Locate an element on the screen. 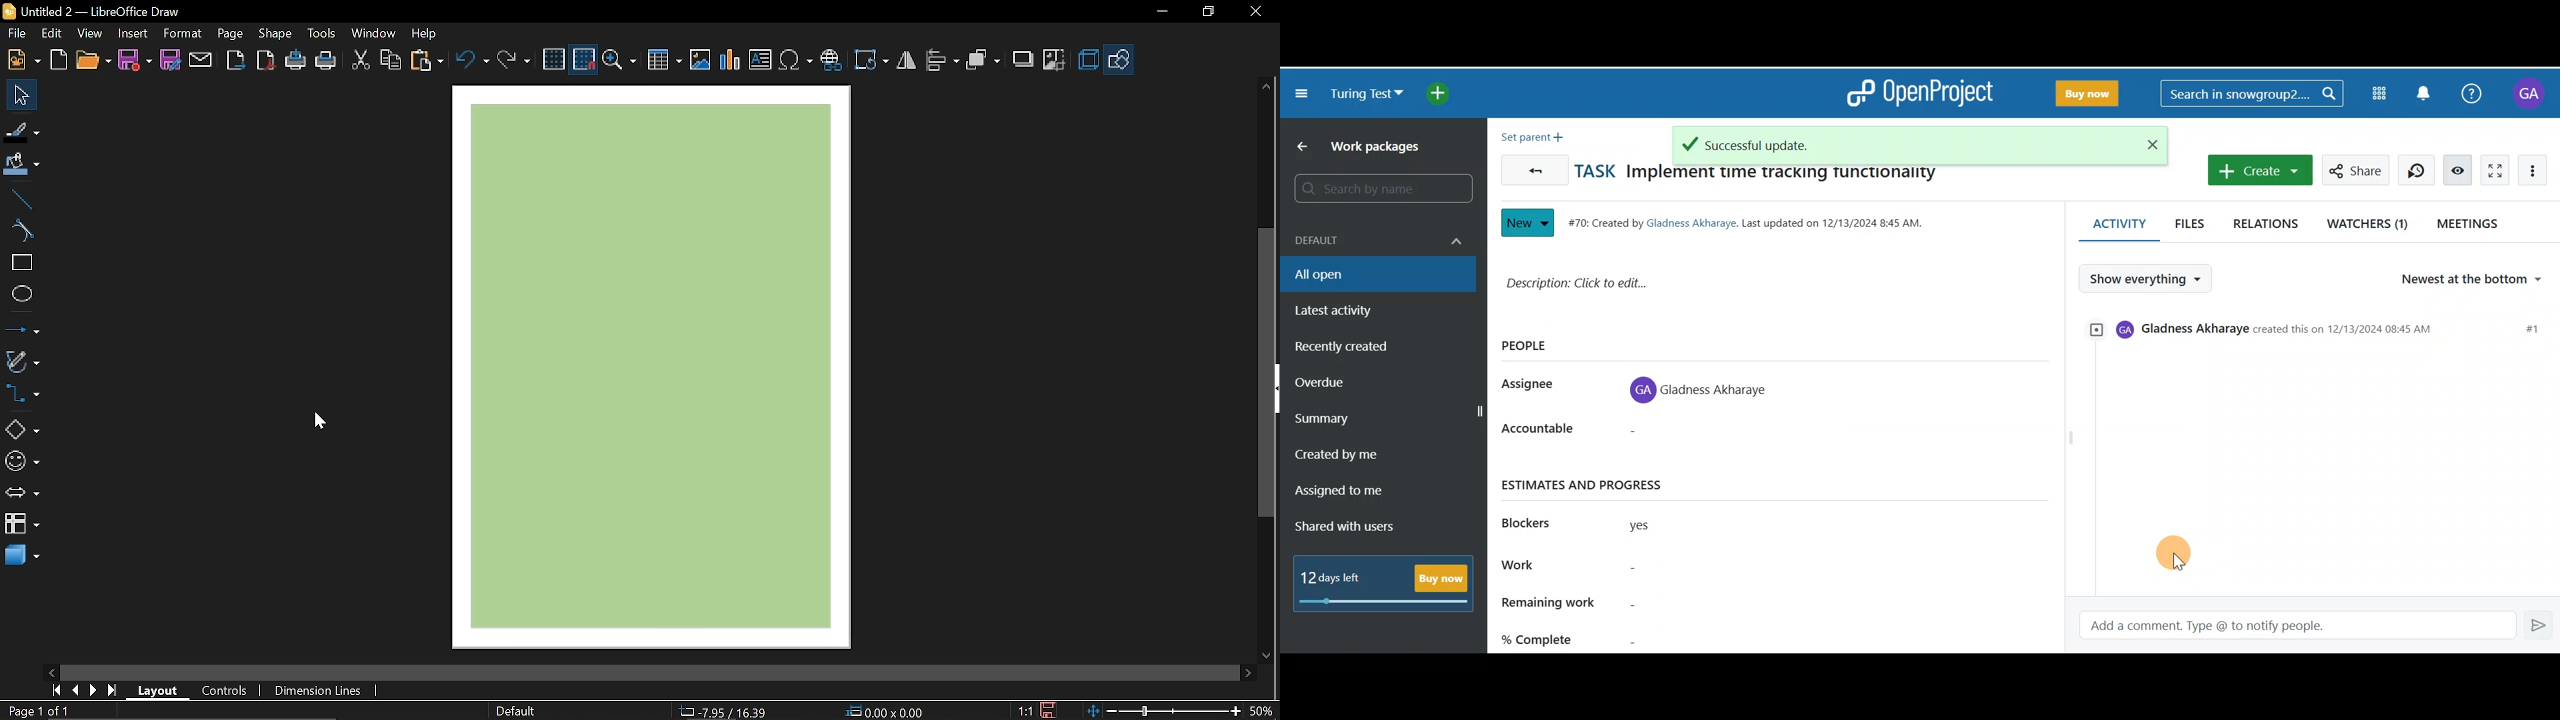 The width and height of the screenshot is (2576, 728). Insert is located at coordinates (134, 34).